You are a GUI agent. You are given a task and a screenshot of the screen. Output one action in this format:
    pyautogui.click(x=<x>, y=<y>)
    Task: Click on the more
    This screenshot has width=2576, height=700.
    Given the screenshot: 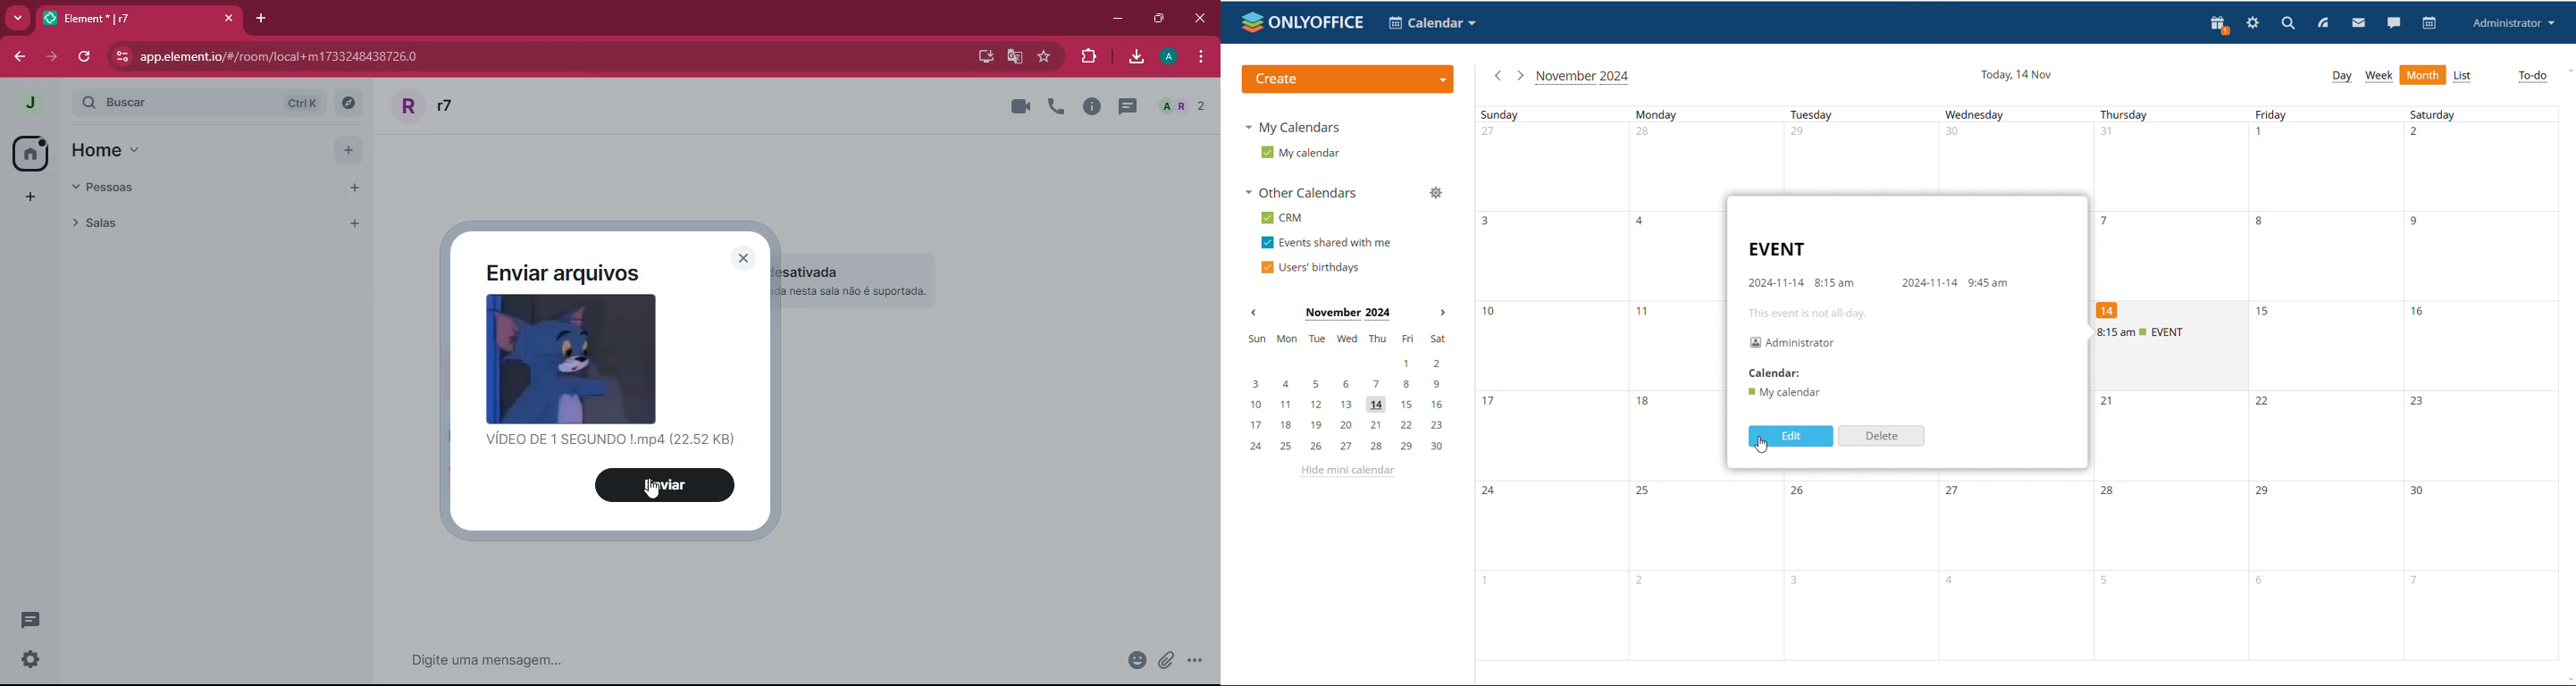 What is the action you would take?
    pyautogui.click(x=17, y=20)
    